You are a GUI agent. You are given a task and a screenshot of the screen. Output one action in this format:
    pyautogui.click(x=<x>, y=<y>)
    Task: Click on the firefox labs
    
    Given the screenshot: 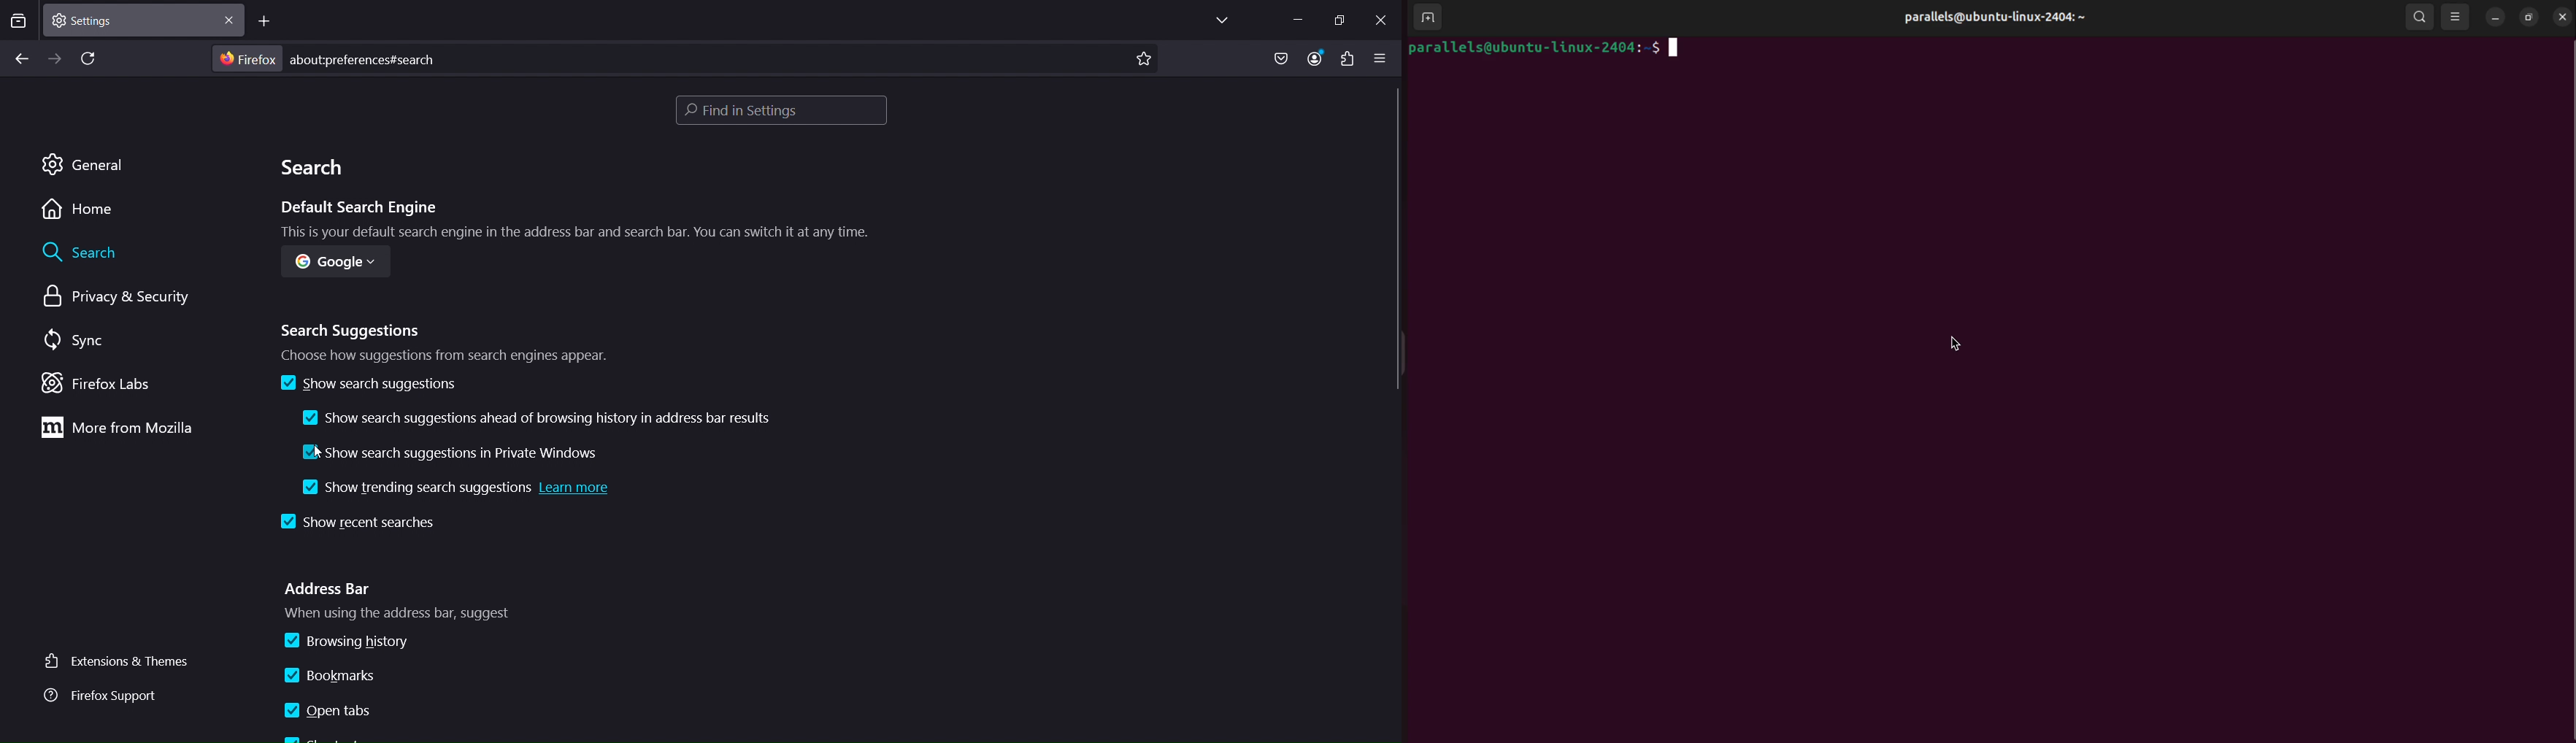 What is the action you would take?
    pyautogui.click(x=99, y=382)
    